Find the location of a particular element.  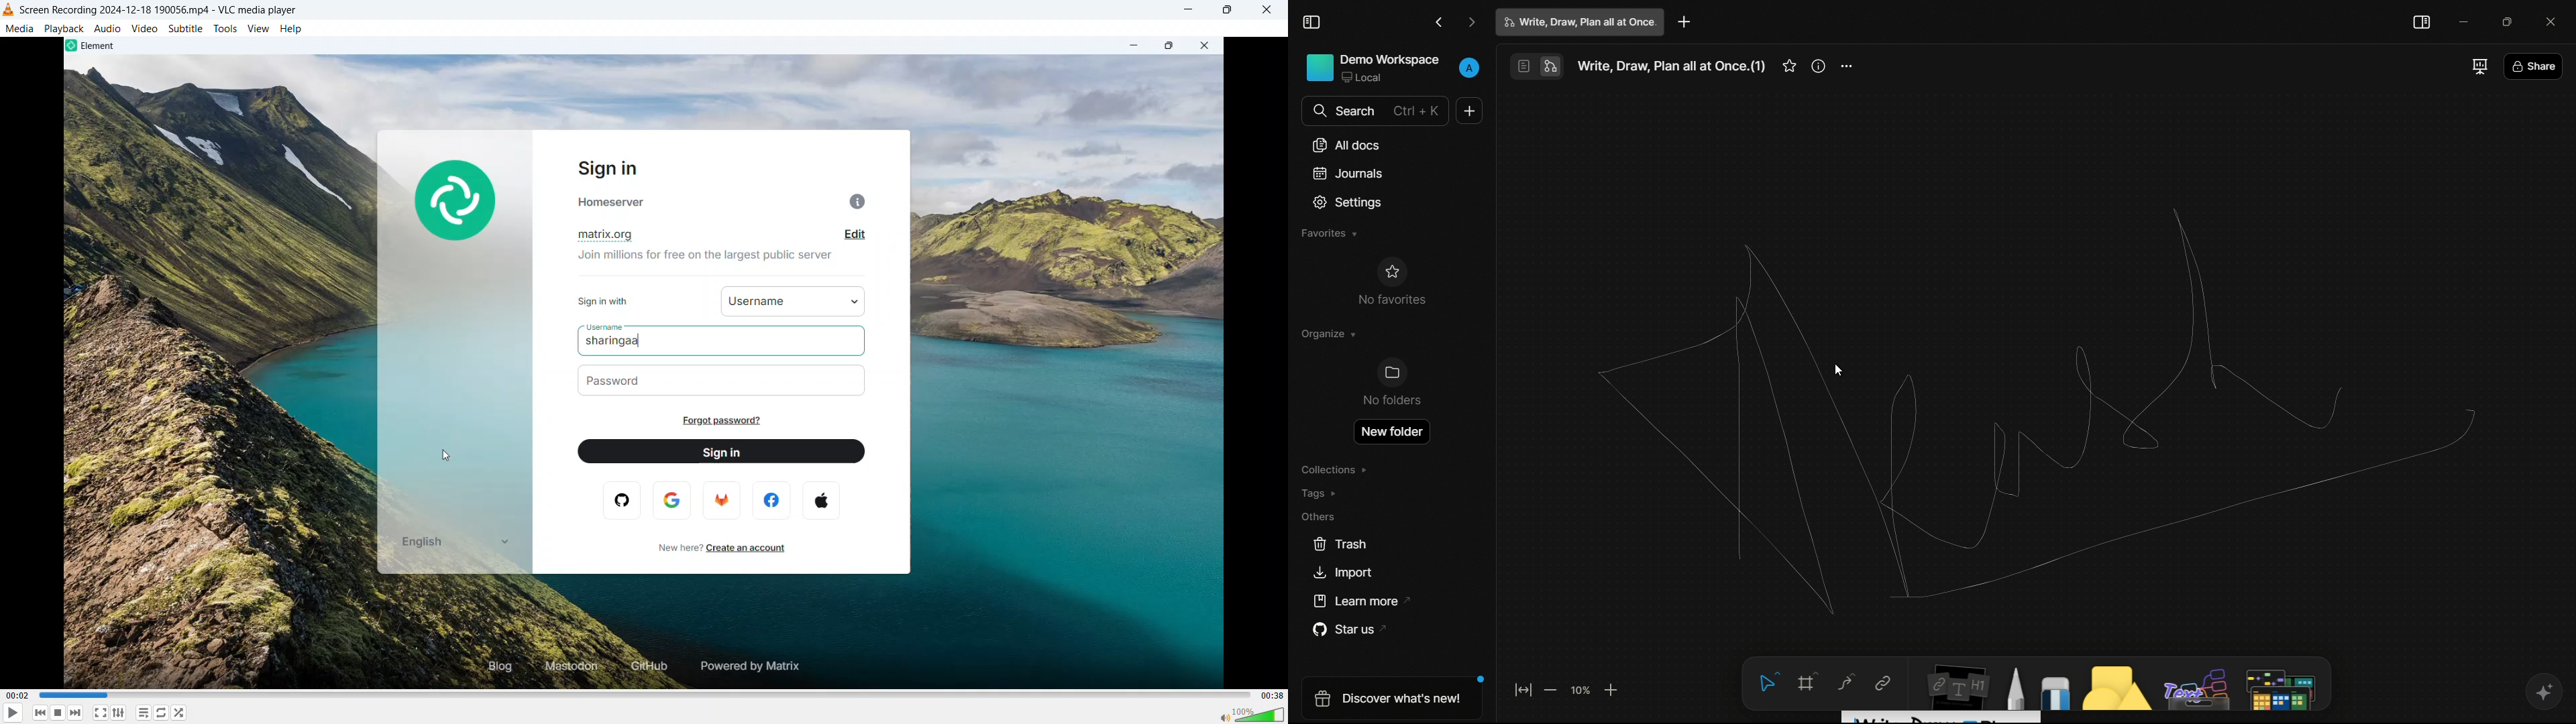

close app is located at coordinates (2551, 23).